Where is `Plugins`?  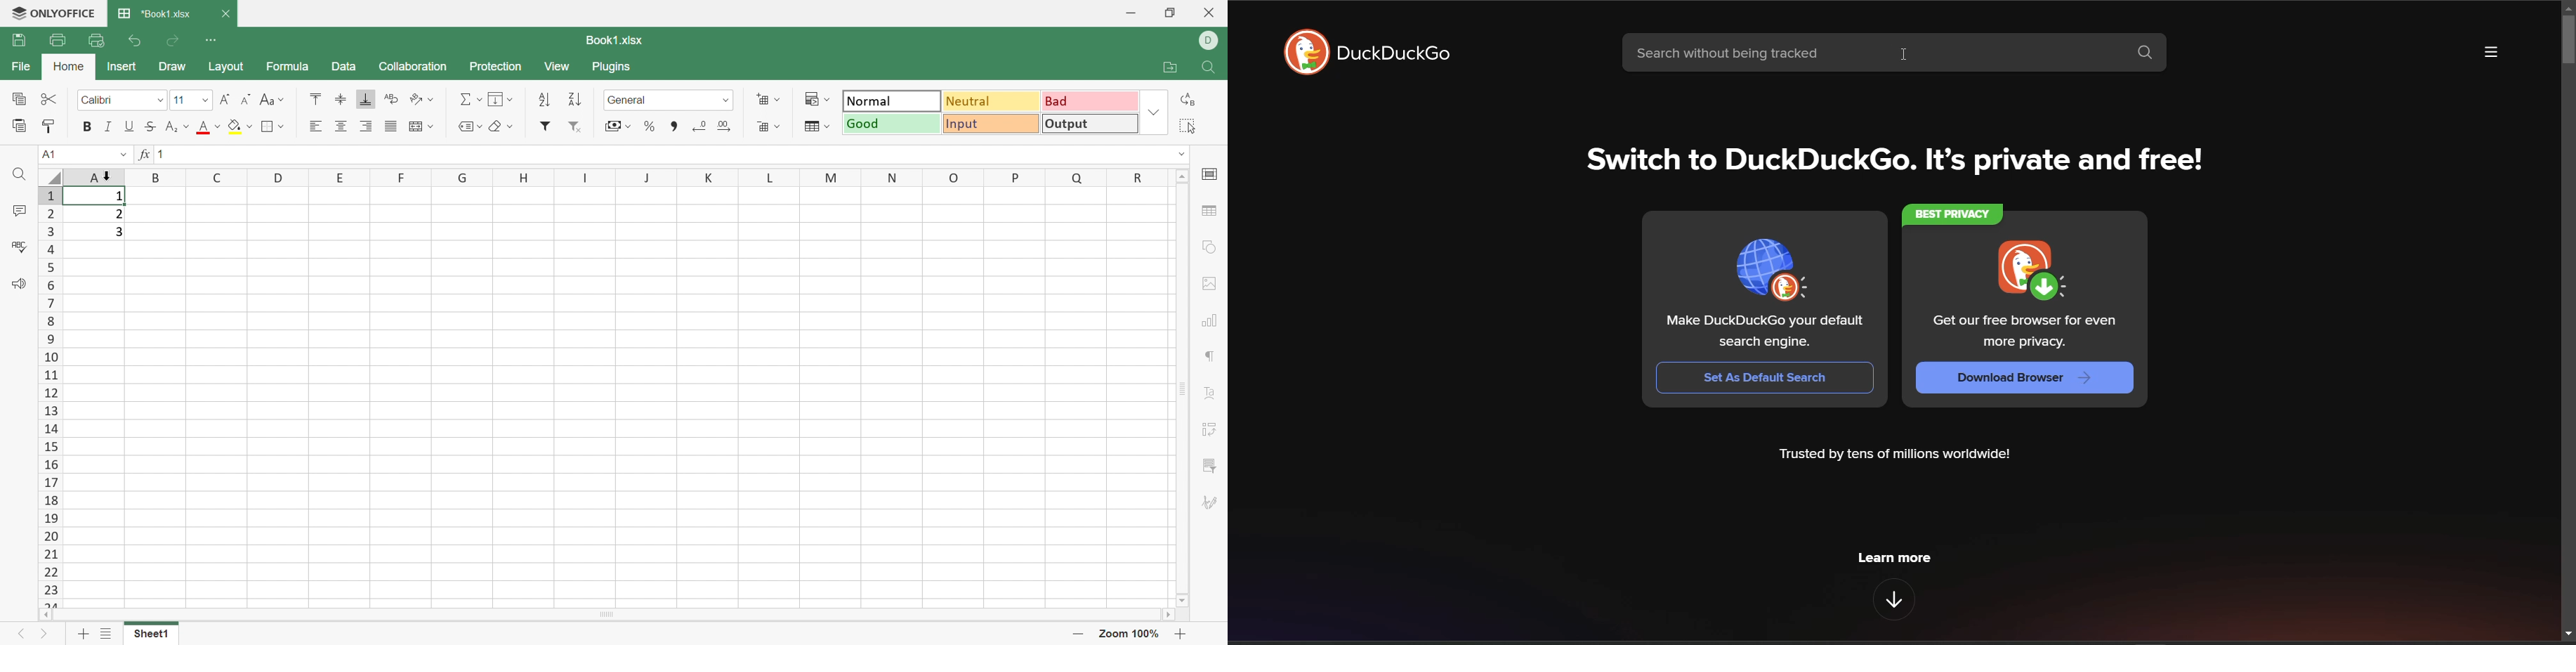
Plugins is located at coordinates (611, 67).